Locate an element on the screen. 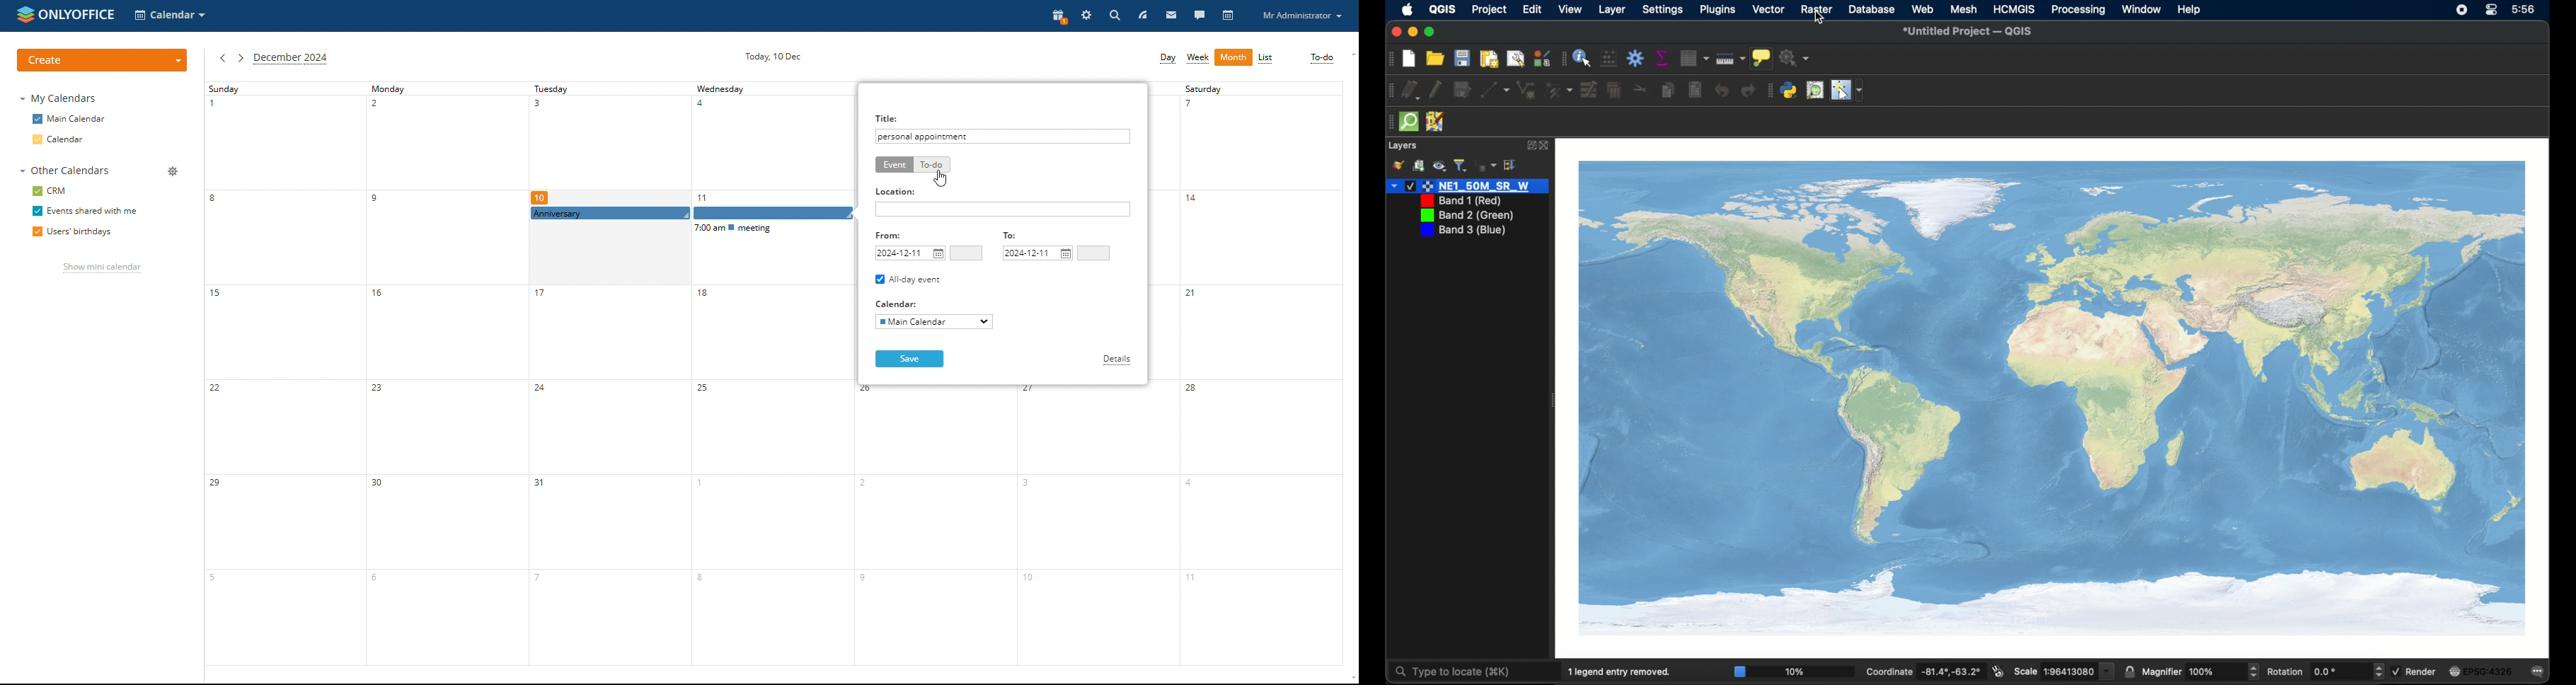 Image resolution: width=2576 pixels, height=700 pixels. next month is located at coordinates (241, 58).